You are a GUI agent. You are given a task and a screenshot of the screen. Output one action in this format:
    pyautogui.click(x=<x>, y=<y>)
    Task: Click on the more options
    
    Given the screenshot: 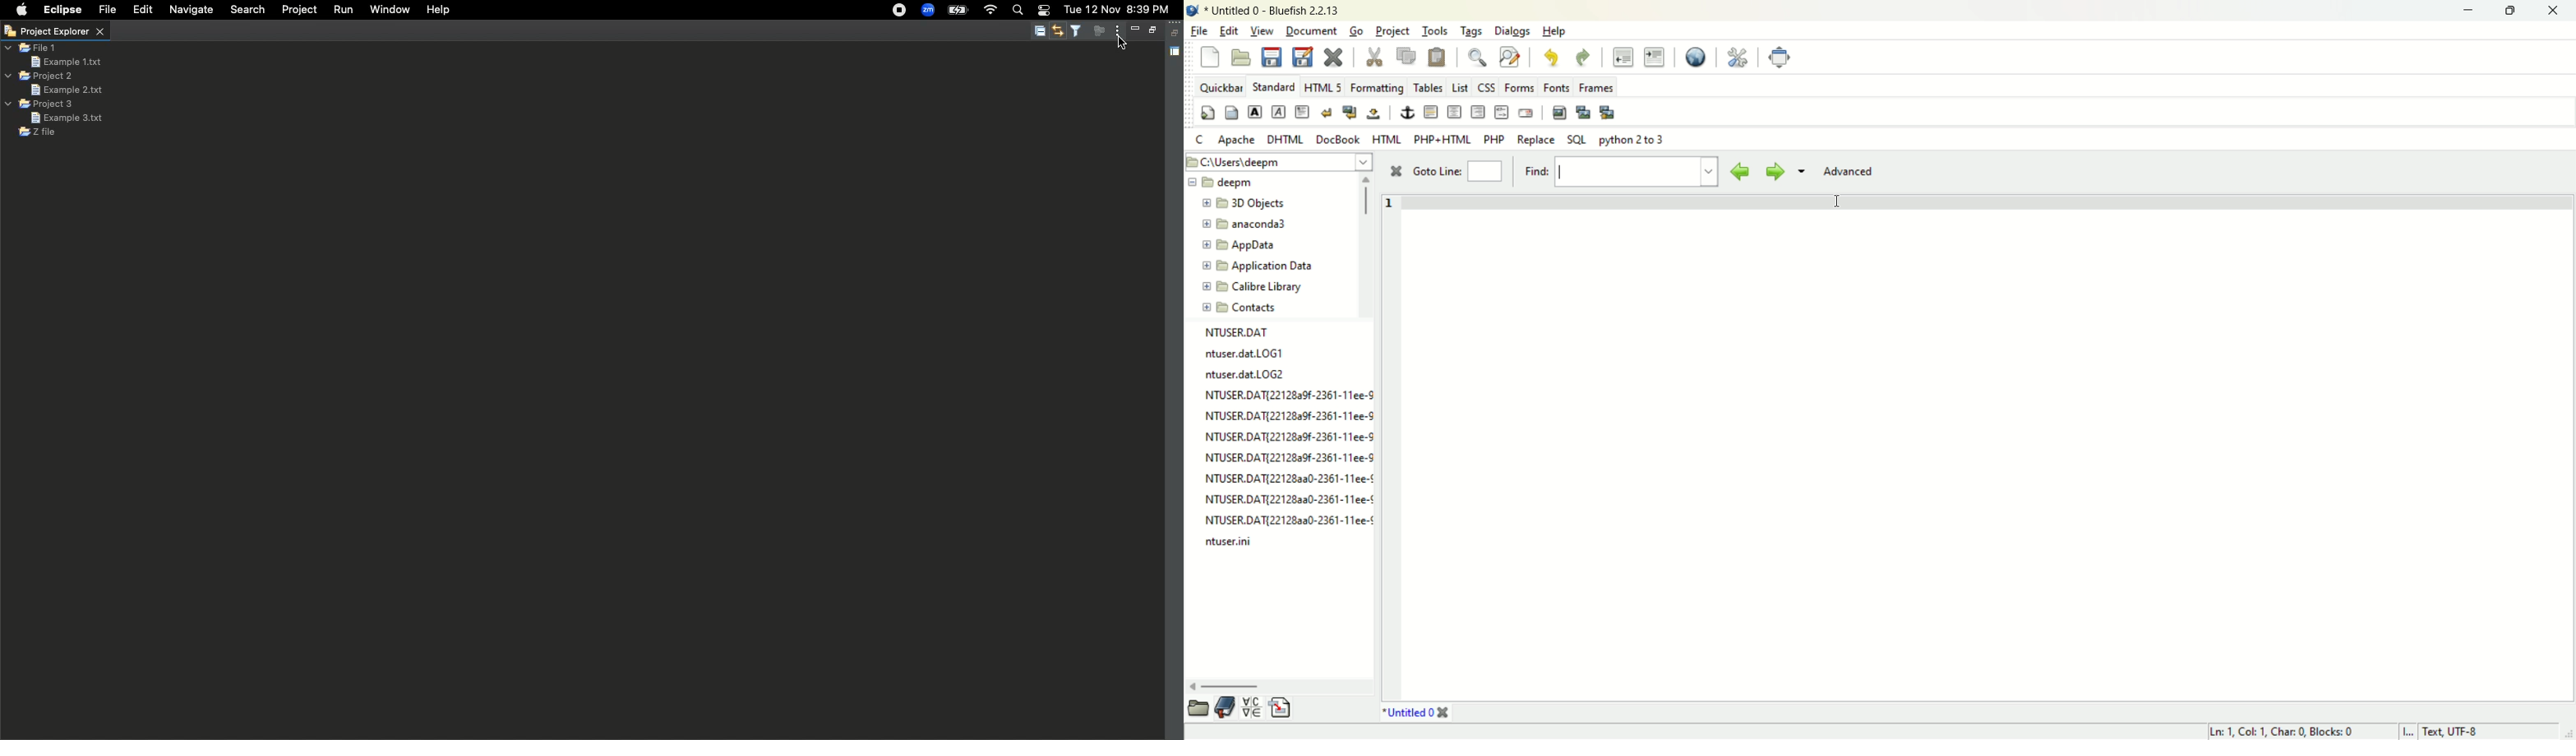 What is the action you would take?
    pyautogui.click(x=1801, y=173)
    